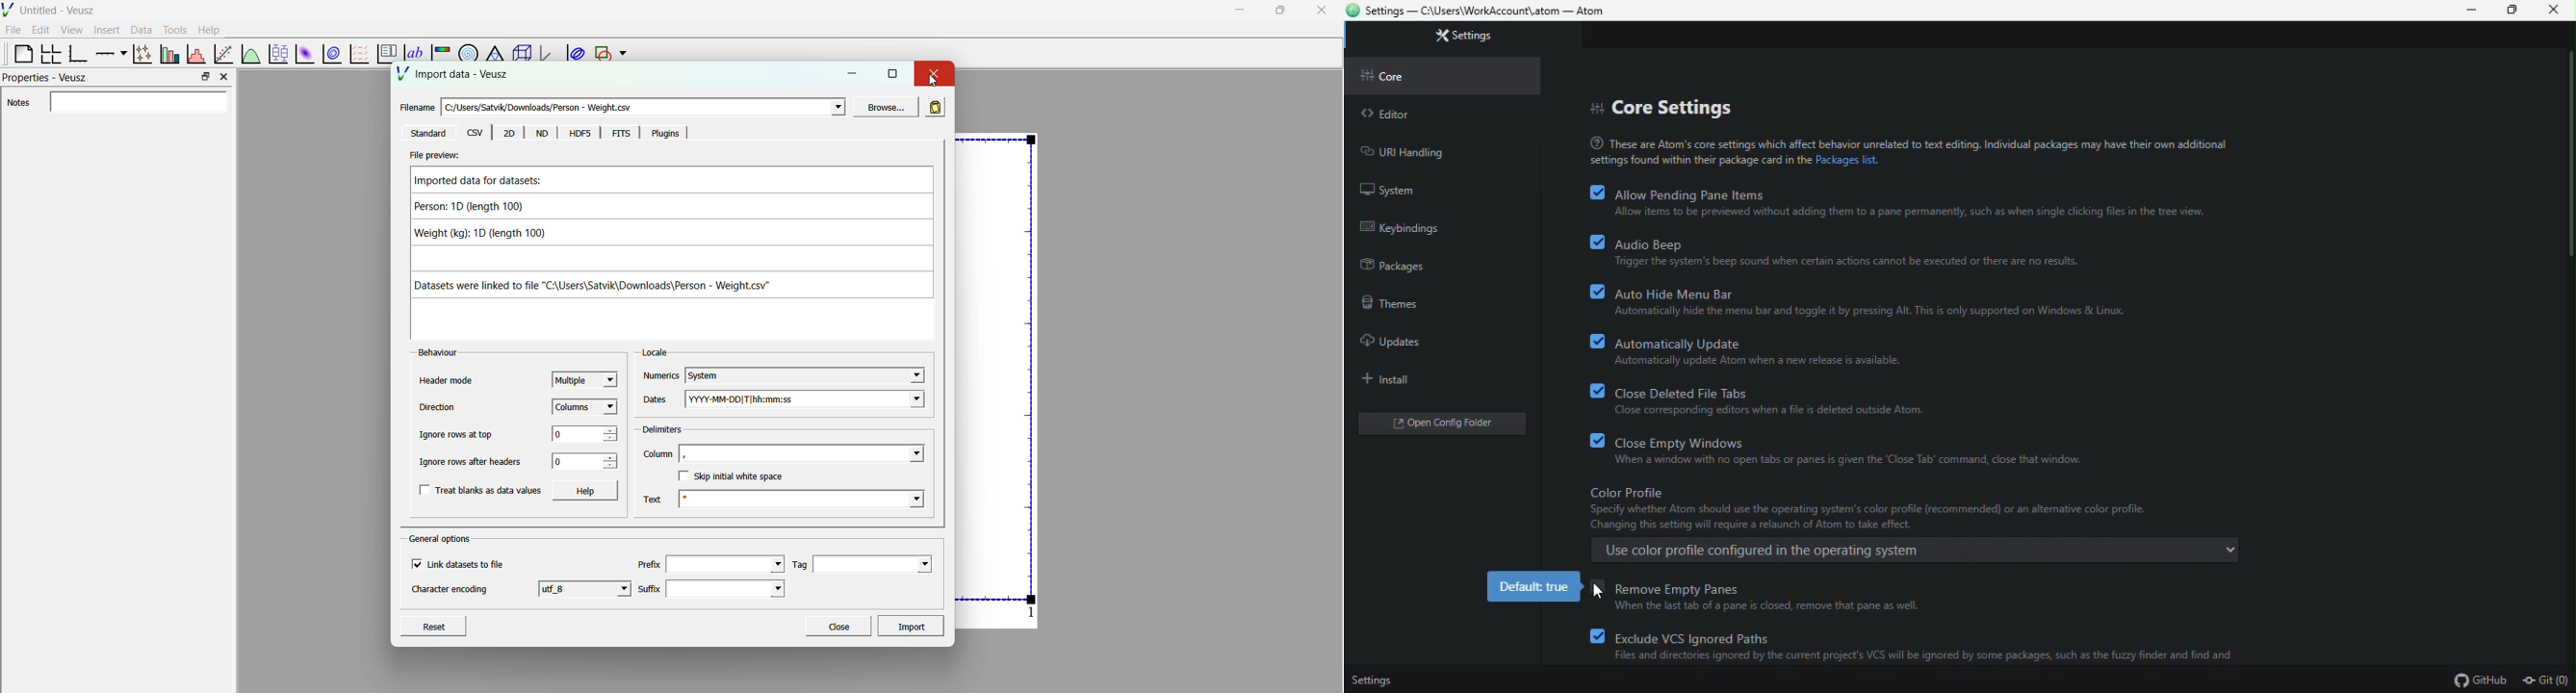 The height and width of the screenshot is (700, 2576). Describe the element at coordinates (1589, 291) in the screenshot. I see `checkbox` at that location.